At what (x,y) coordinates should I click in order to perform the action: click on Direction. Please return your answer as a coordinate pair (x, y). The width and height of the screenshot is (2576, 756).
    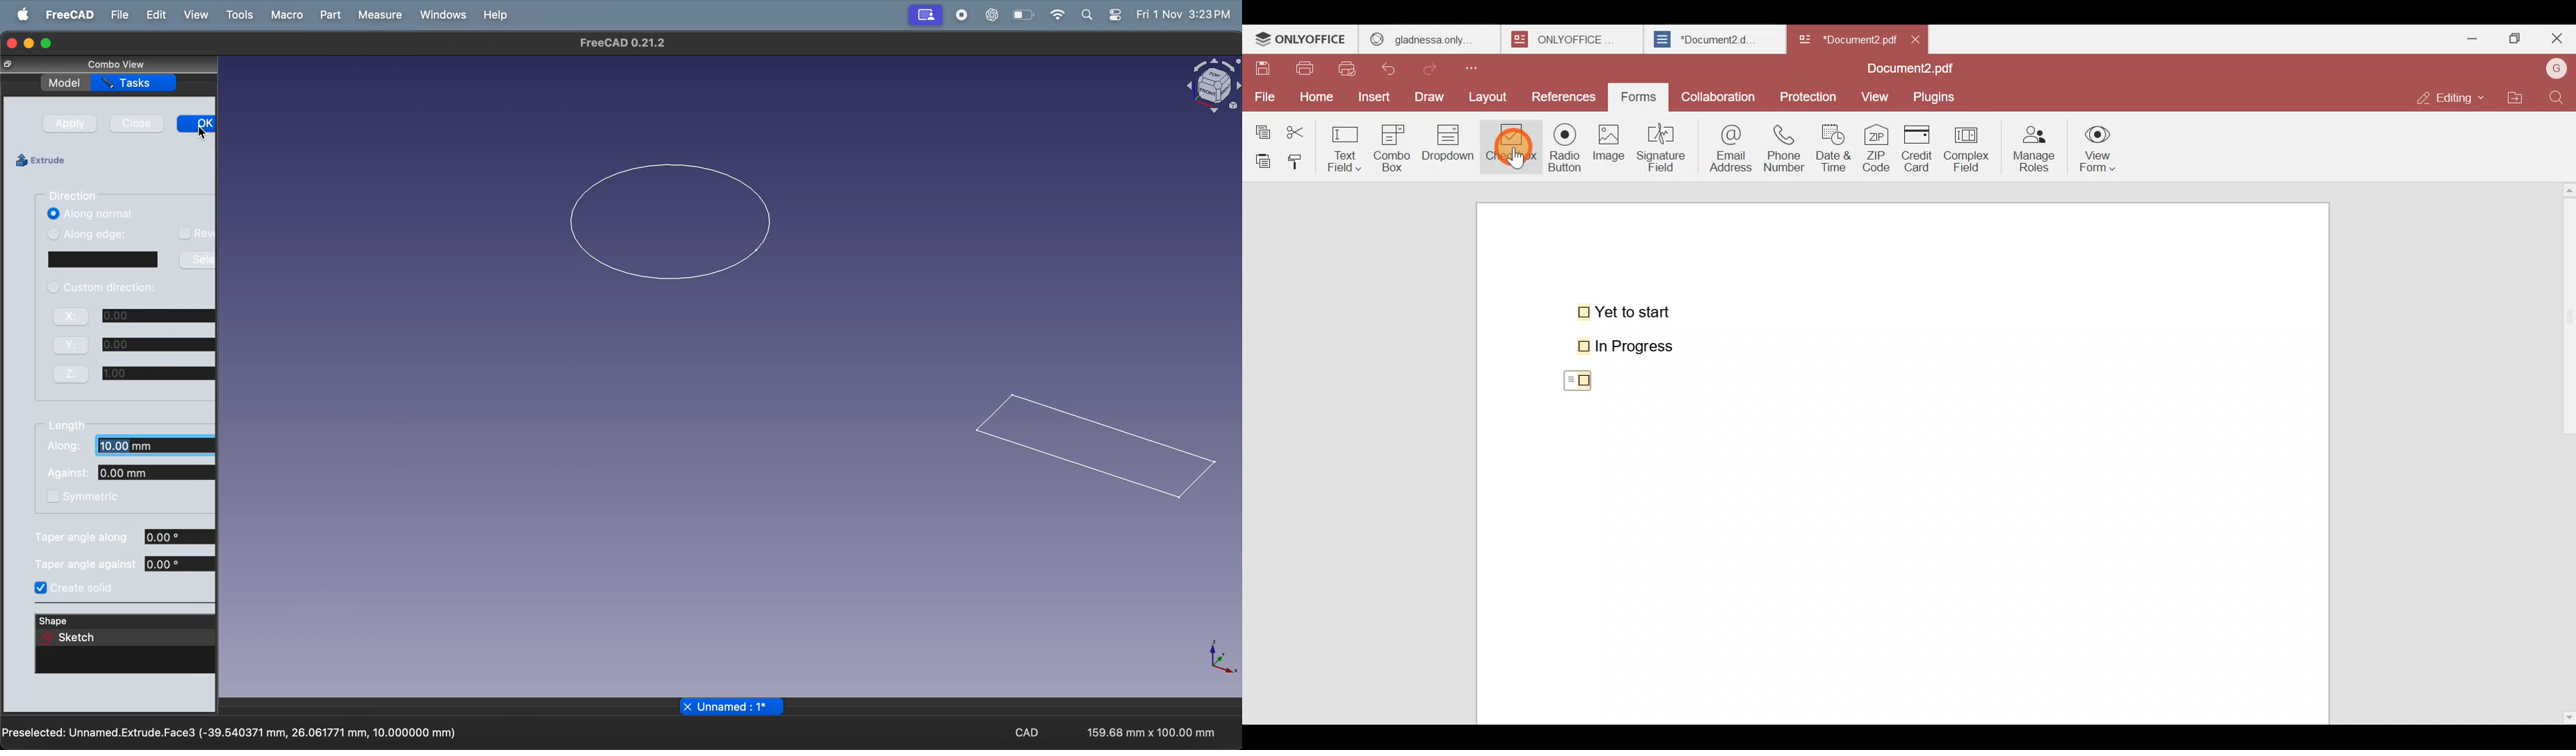
    Looking at the image, I should click on (77, 196).